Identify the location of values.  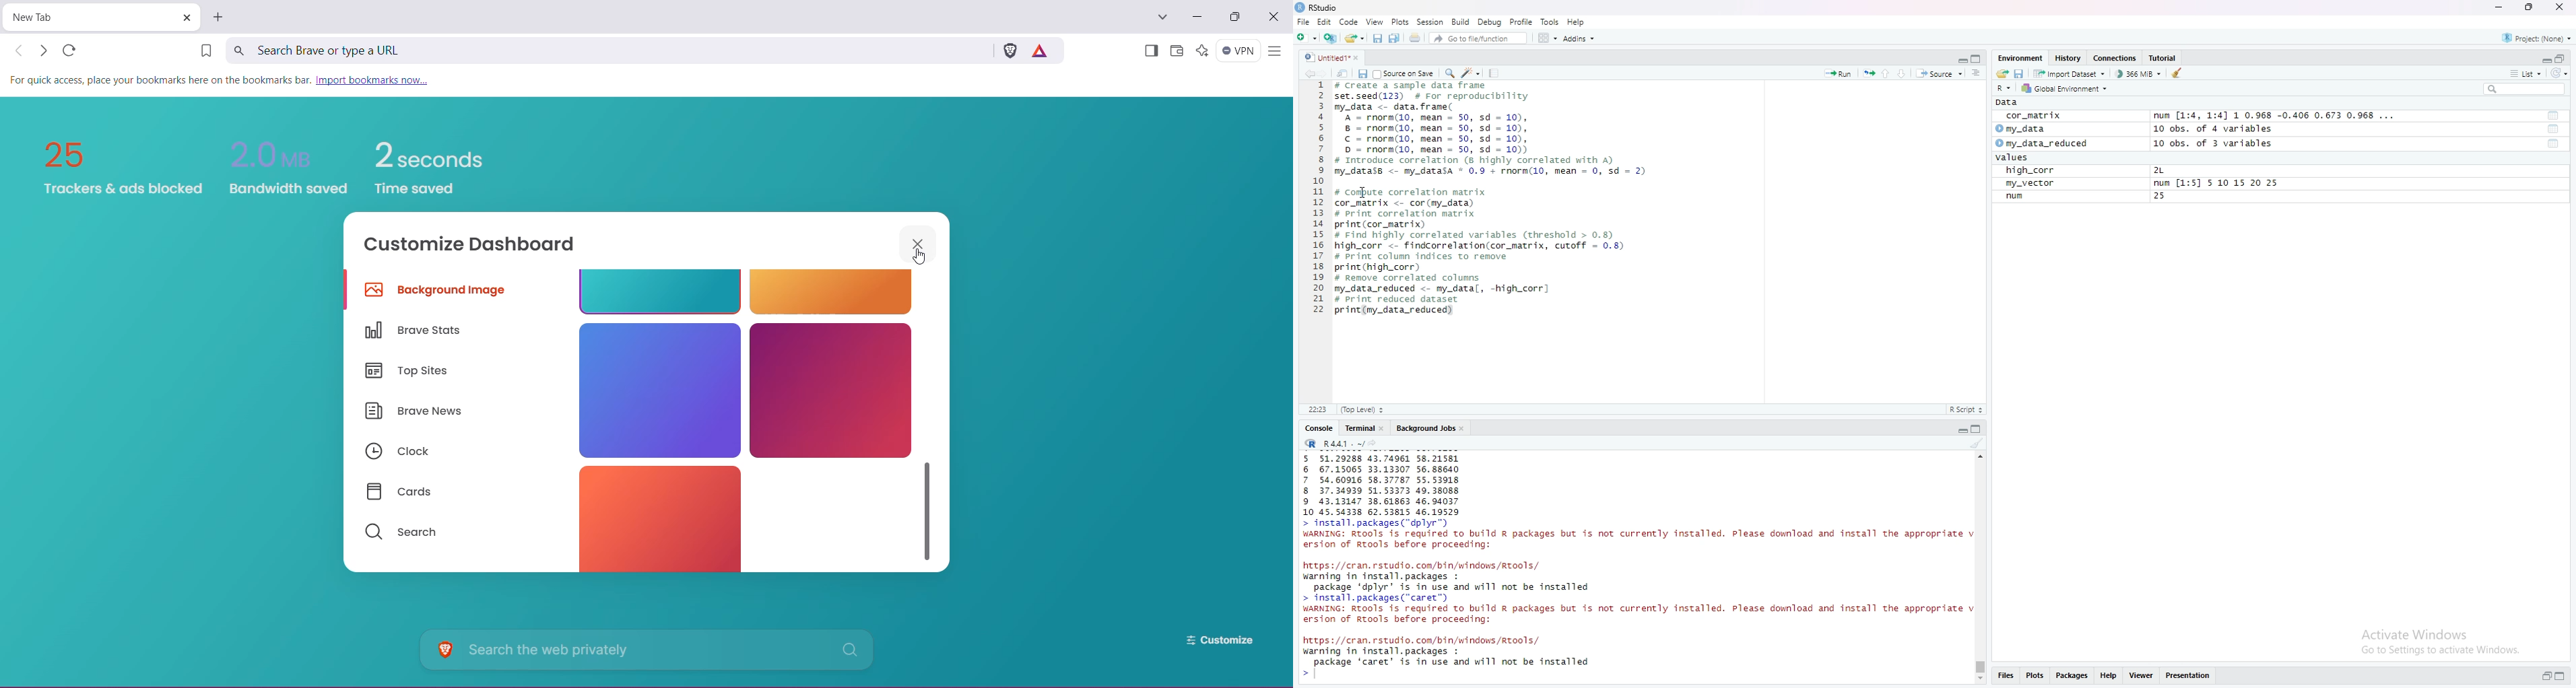
(2014, 157).